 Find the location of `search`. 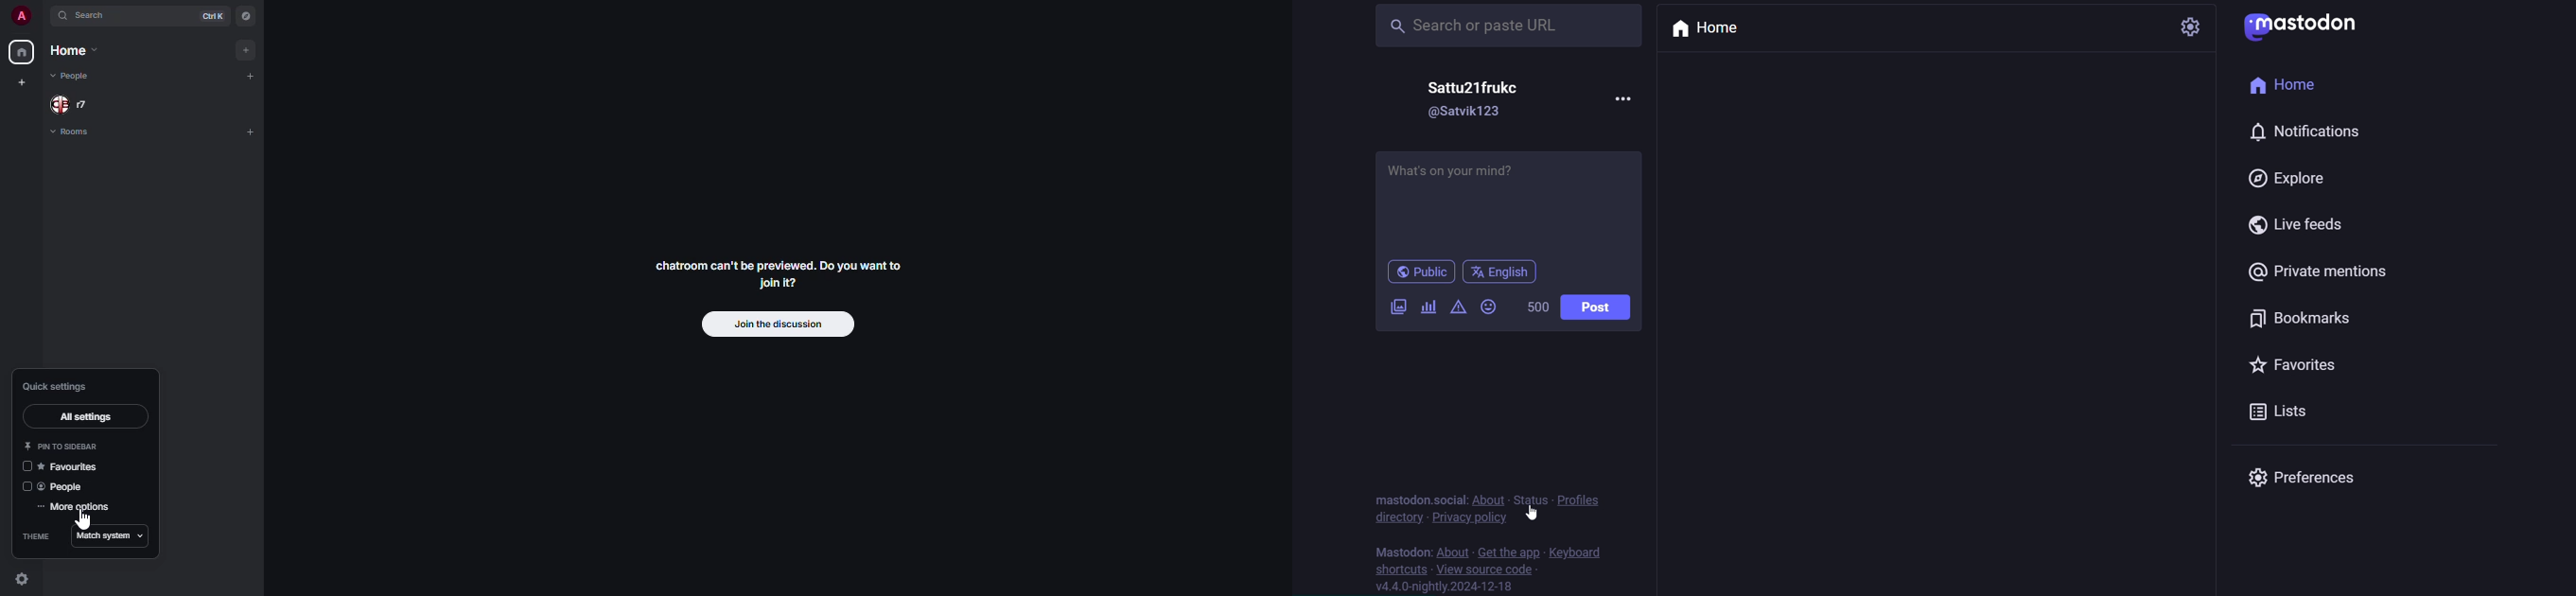

search is located at coordinates (1504, 26).